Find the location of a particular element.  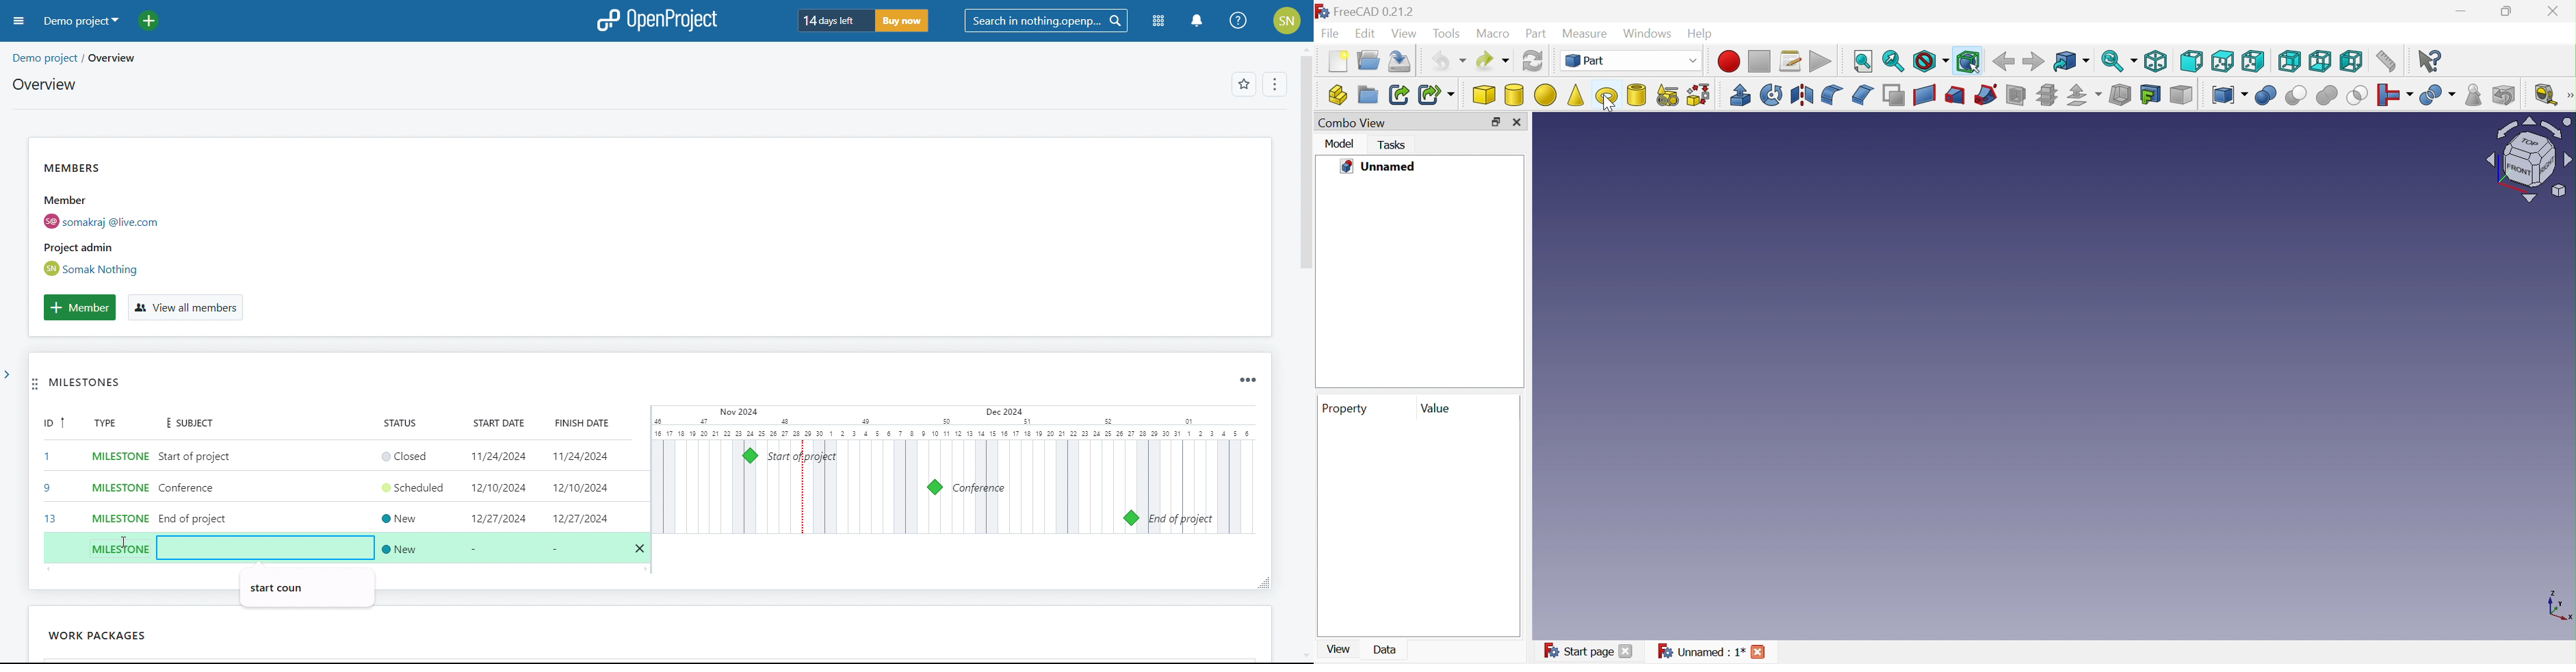

Macro recording is located at coordinates (1729, 61).